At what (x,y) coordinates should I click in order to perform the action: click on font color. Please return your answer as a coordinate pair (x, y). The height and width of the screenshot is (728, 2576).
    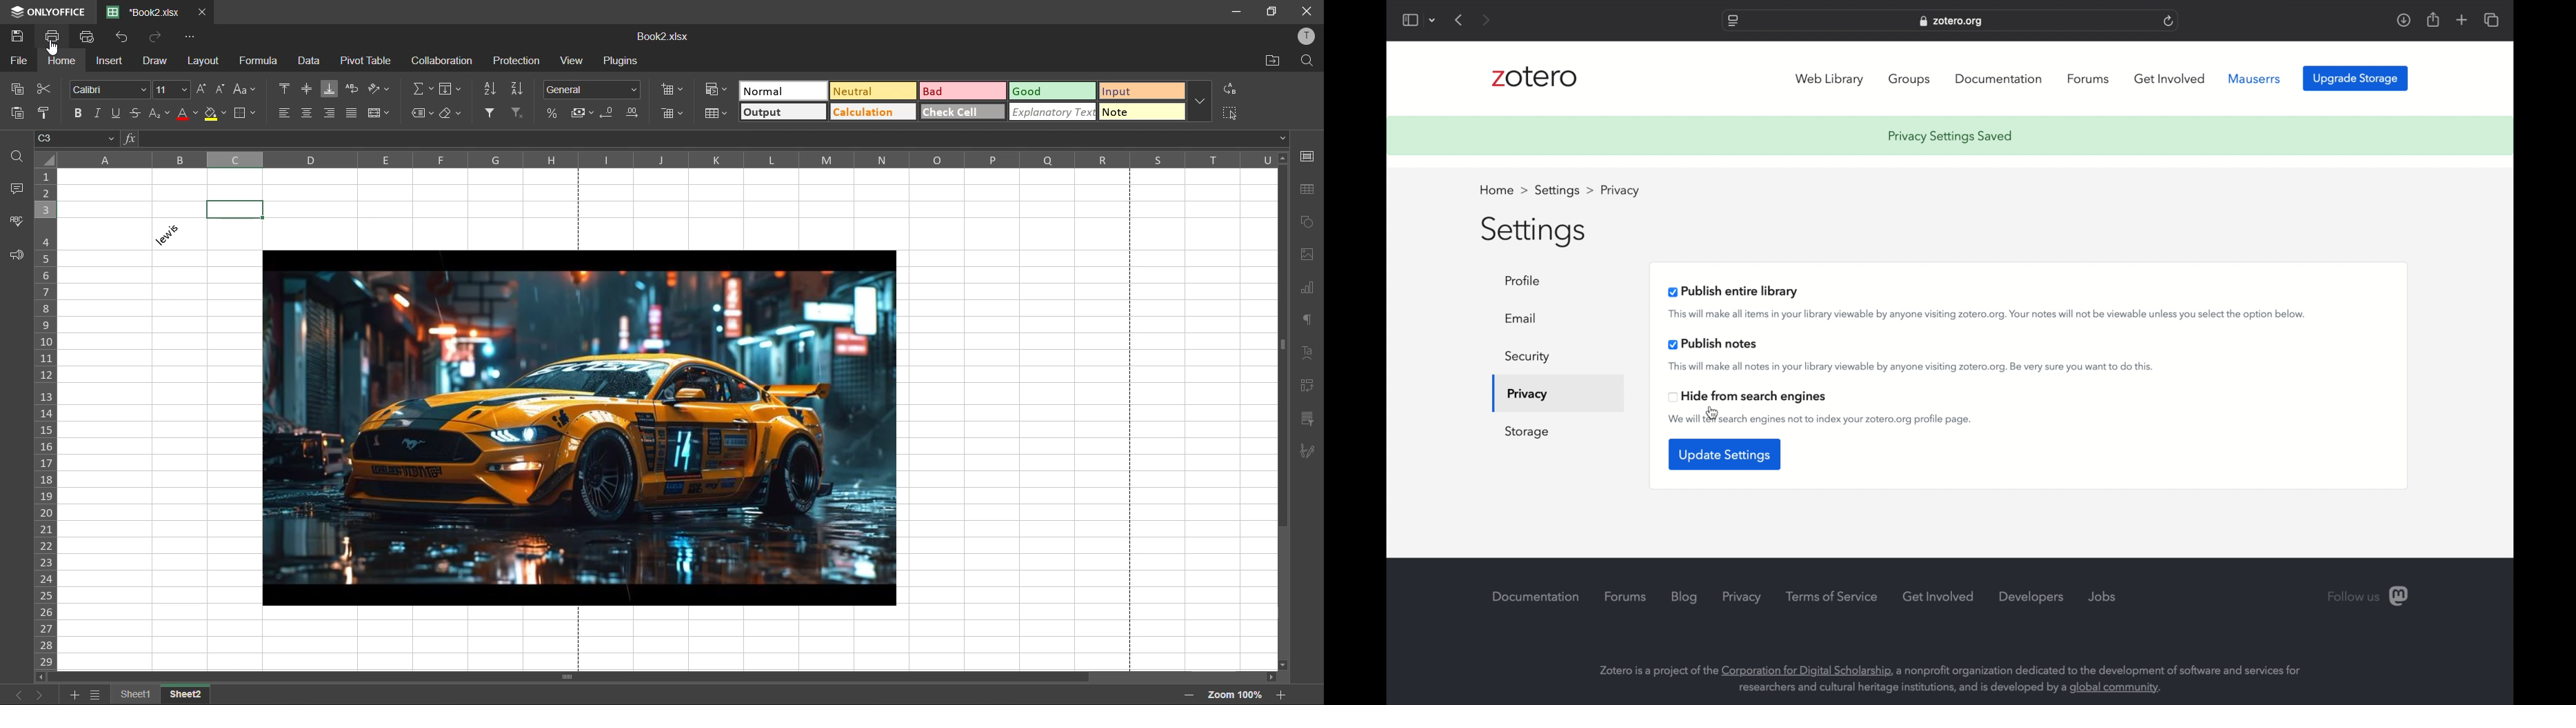
    Looking at the image, I should click on (185, 114).